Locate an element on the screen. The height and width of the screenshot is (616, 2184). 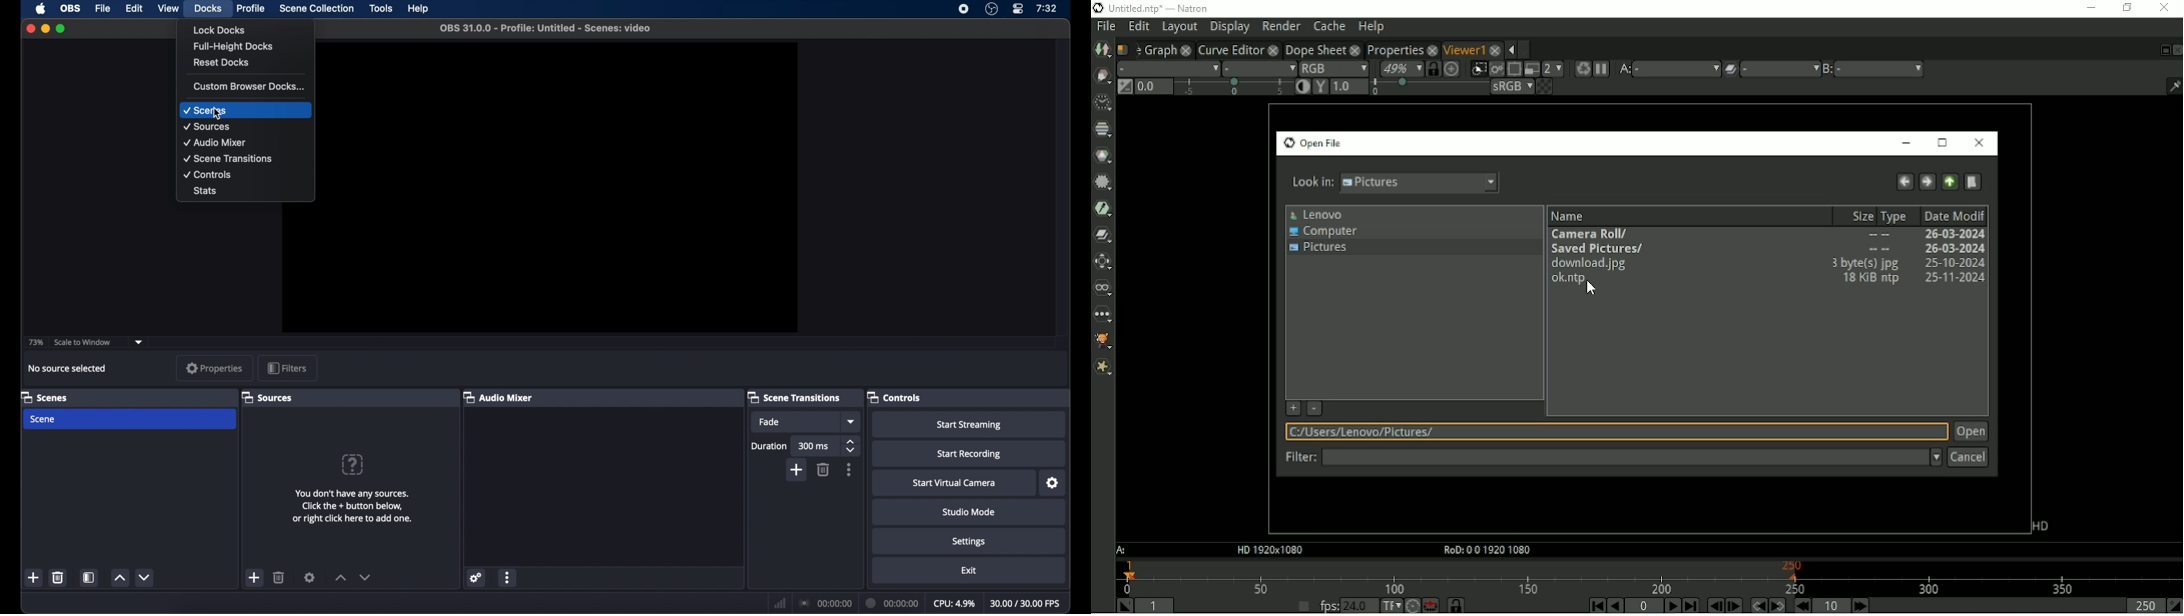
edit is located at coordinates (134, 7).